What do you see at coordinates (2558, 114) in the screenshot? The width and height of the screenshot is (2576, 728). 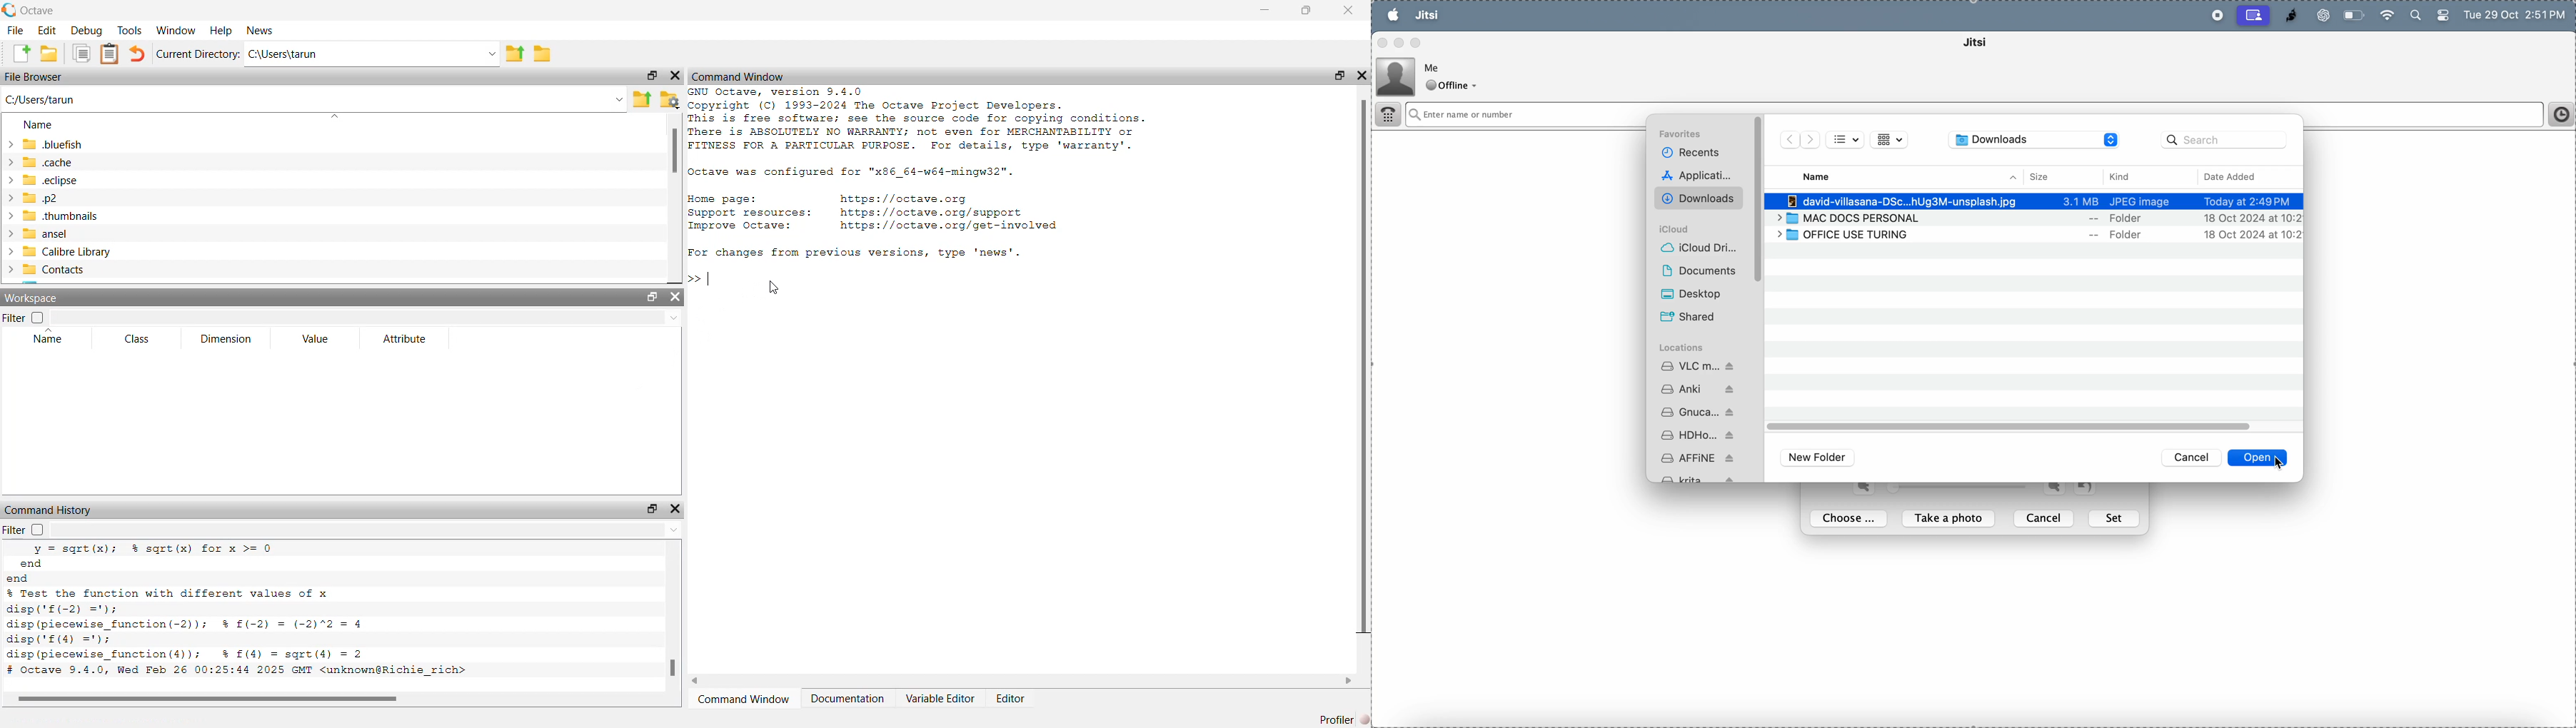 I see `time frame` at bounding box center [2558, 114].